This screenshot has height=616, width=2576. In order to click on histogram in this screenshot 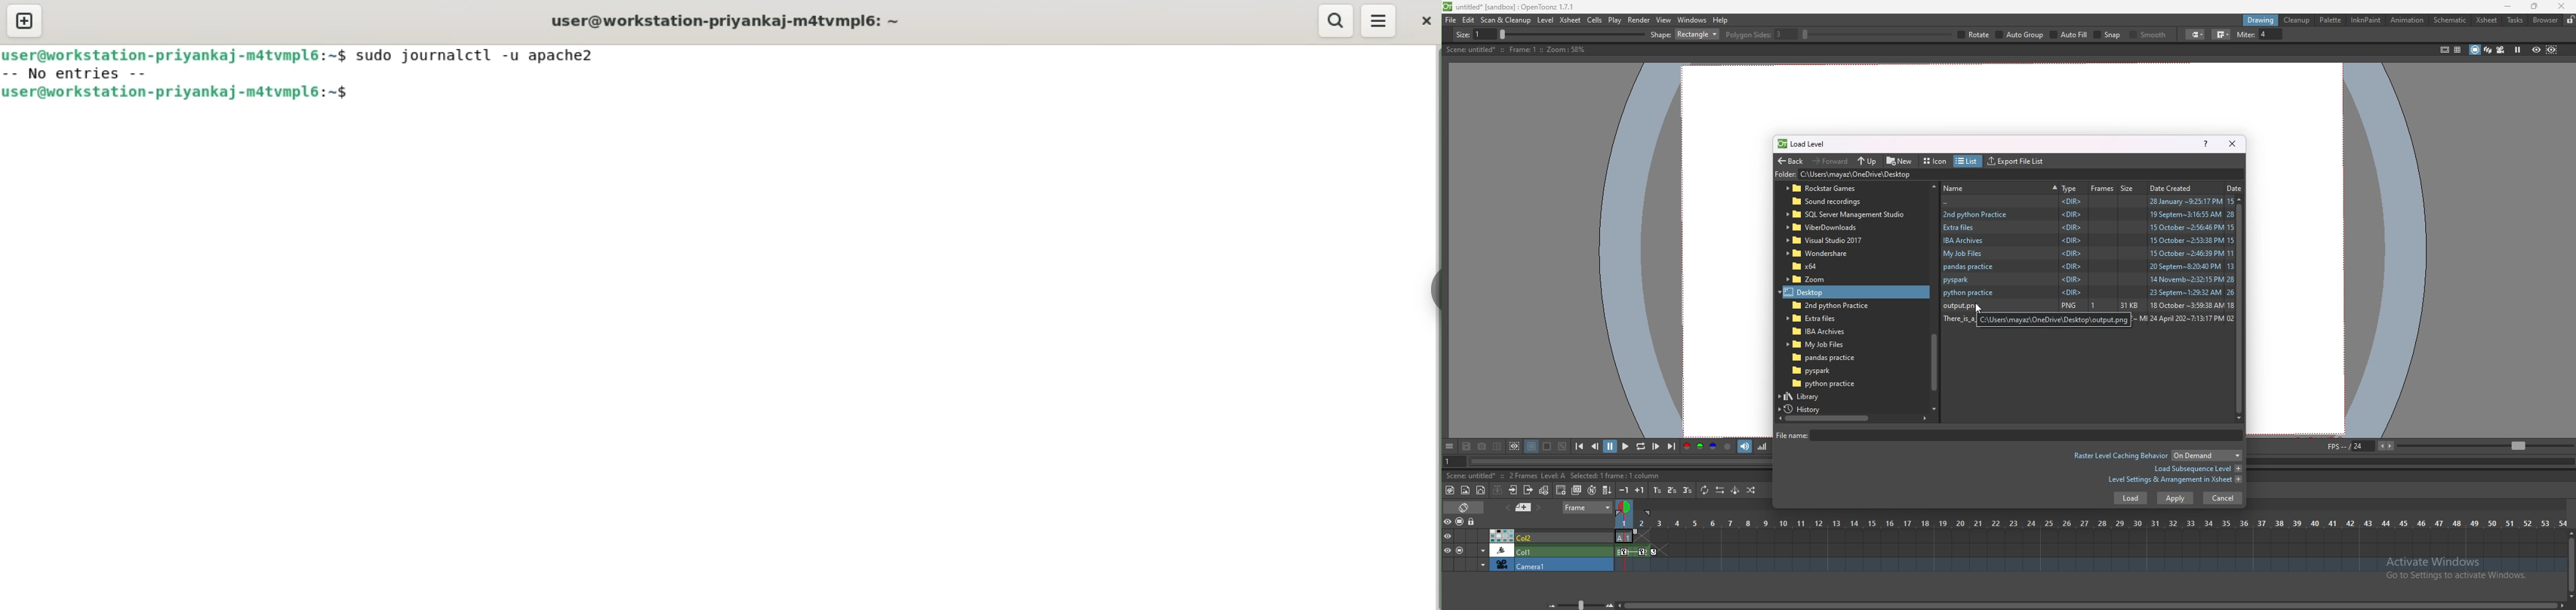, I will do `click(1762, 446)`.